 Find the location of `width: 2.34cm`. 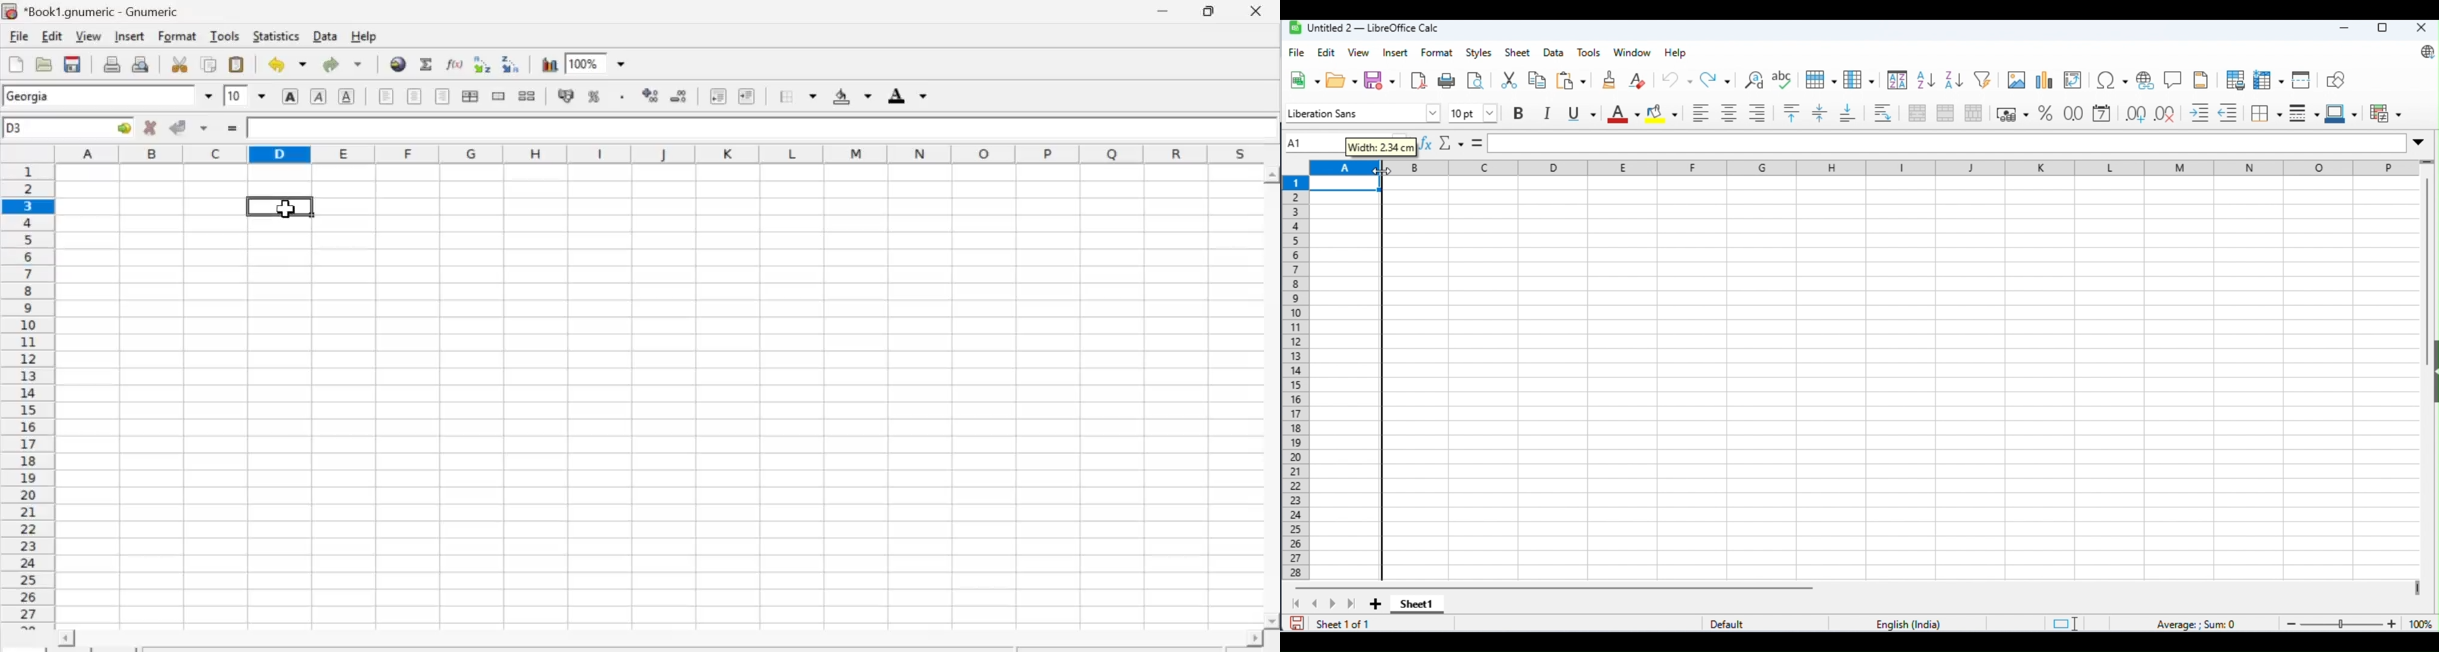

width: 2.34cm is located at coordinates (1382, 146).